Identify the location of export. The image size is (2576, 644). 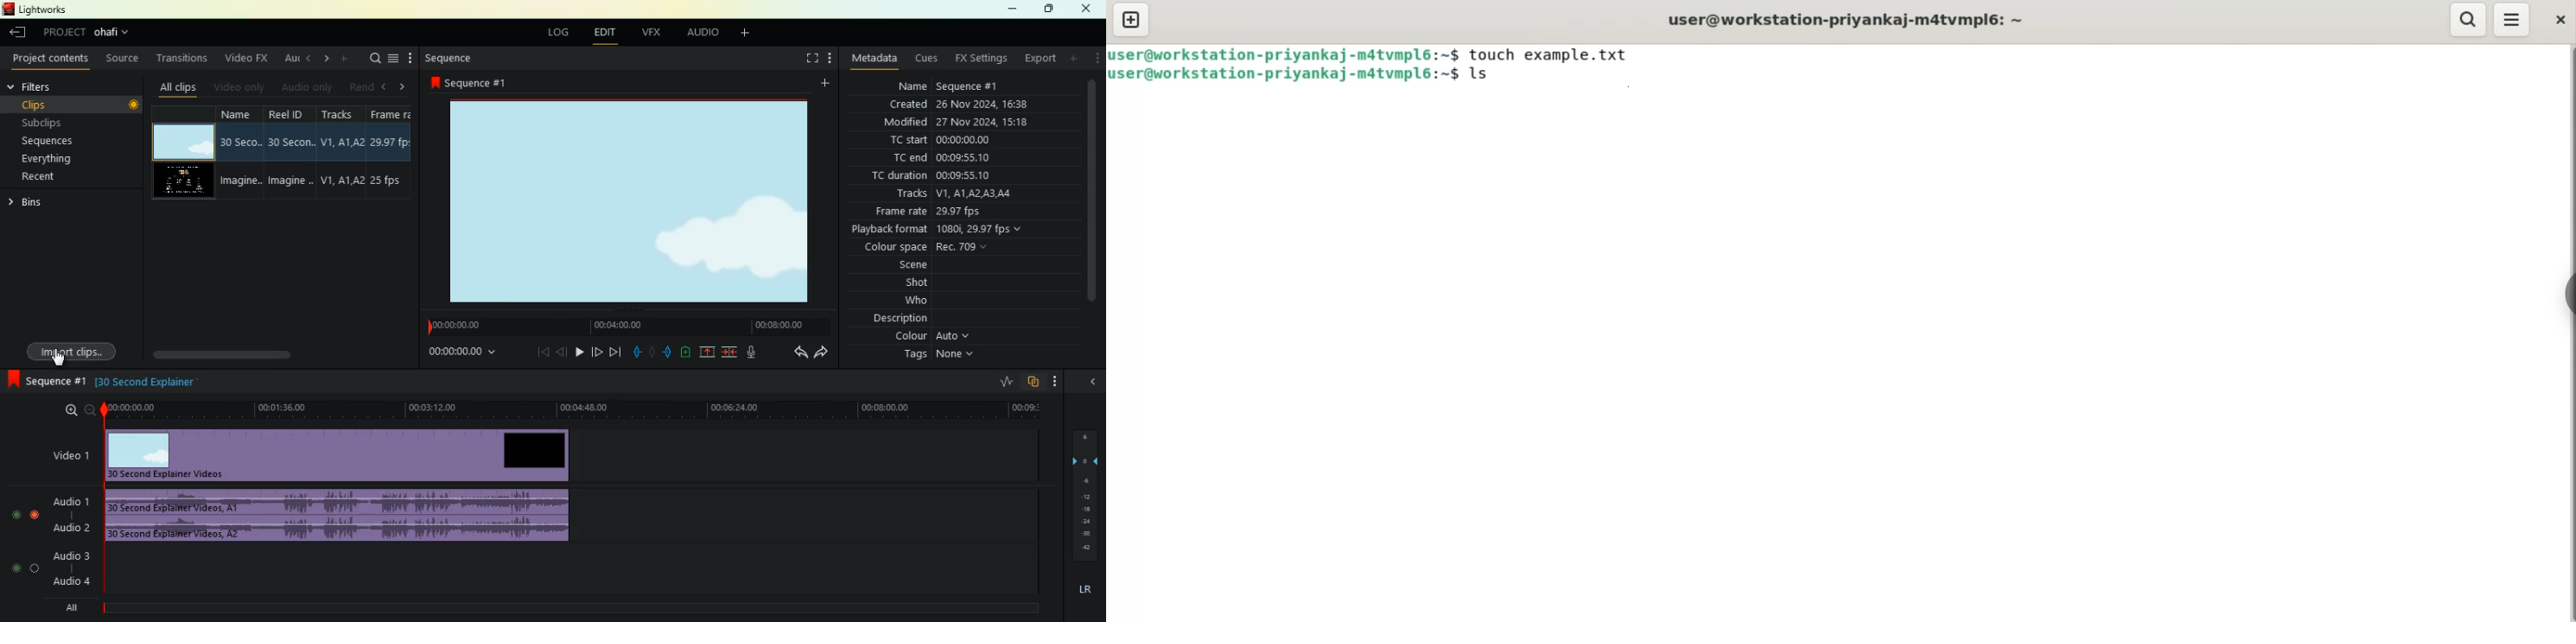
(1040, 59).